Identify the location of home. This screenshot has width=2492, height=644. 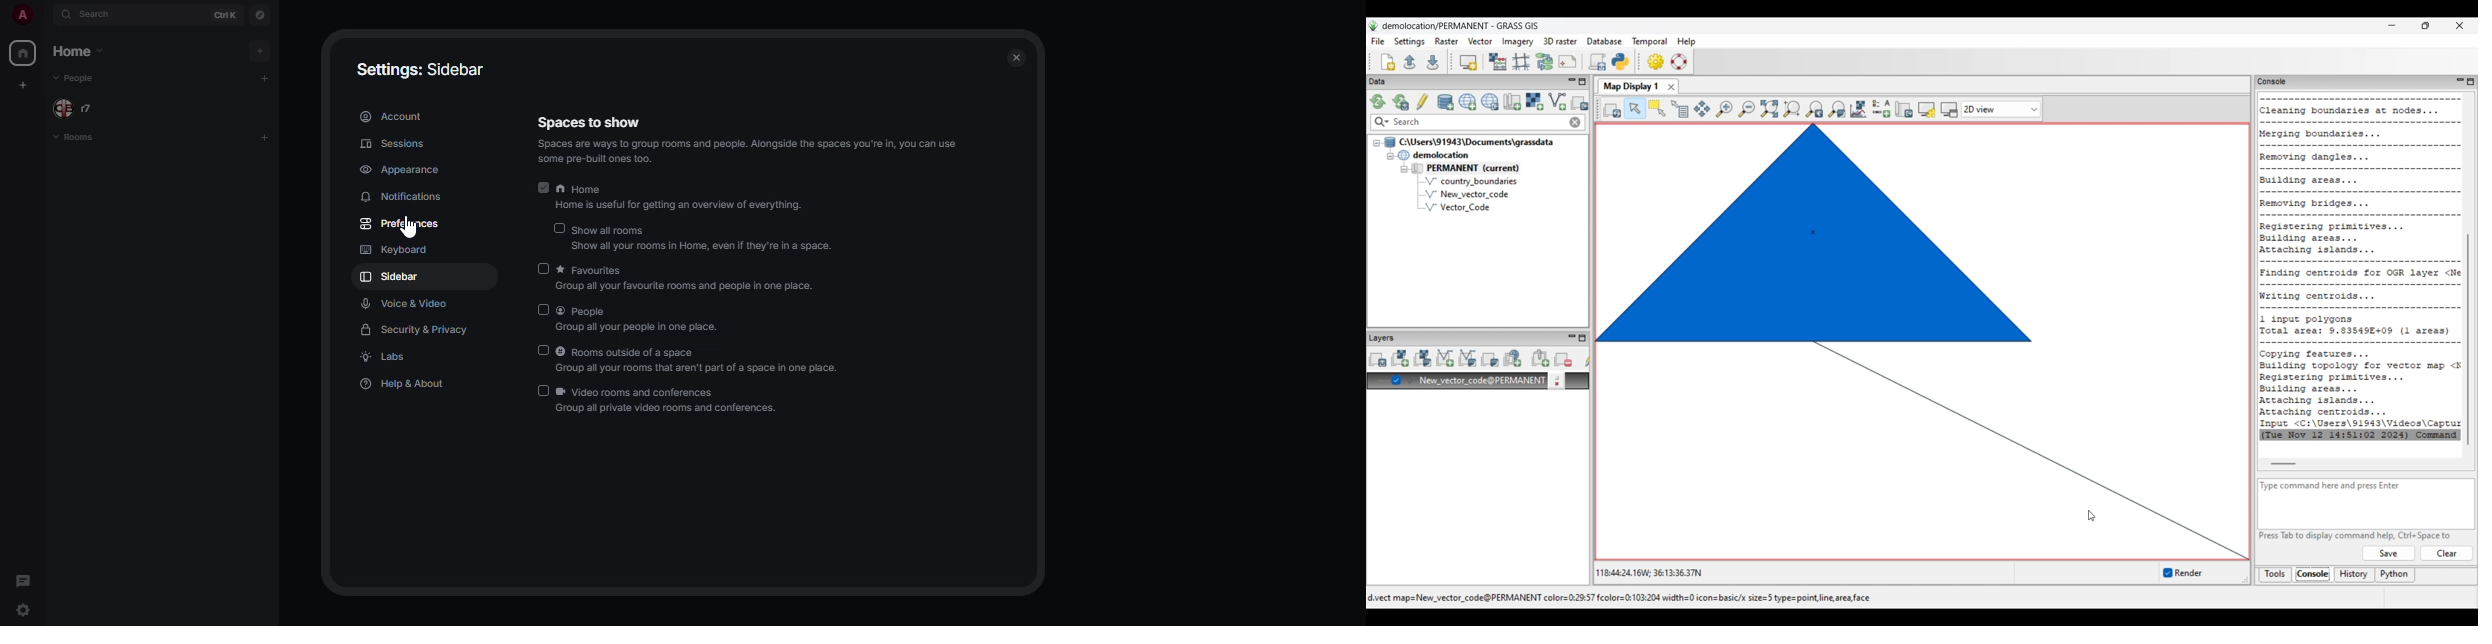
(25, 53).